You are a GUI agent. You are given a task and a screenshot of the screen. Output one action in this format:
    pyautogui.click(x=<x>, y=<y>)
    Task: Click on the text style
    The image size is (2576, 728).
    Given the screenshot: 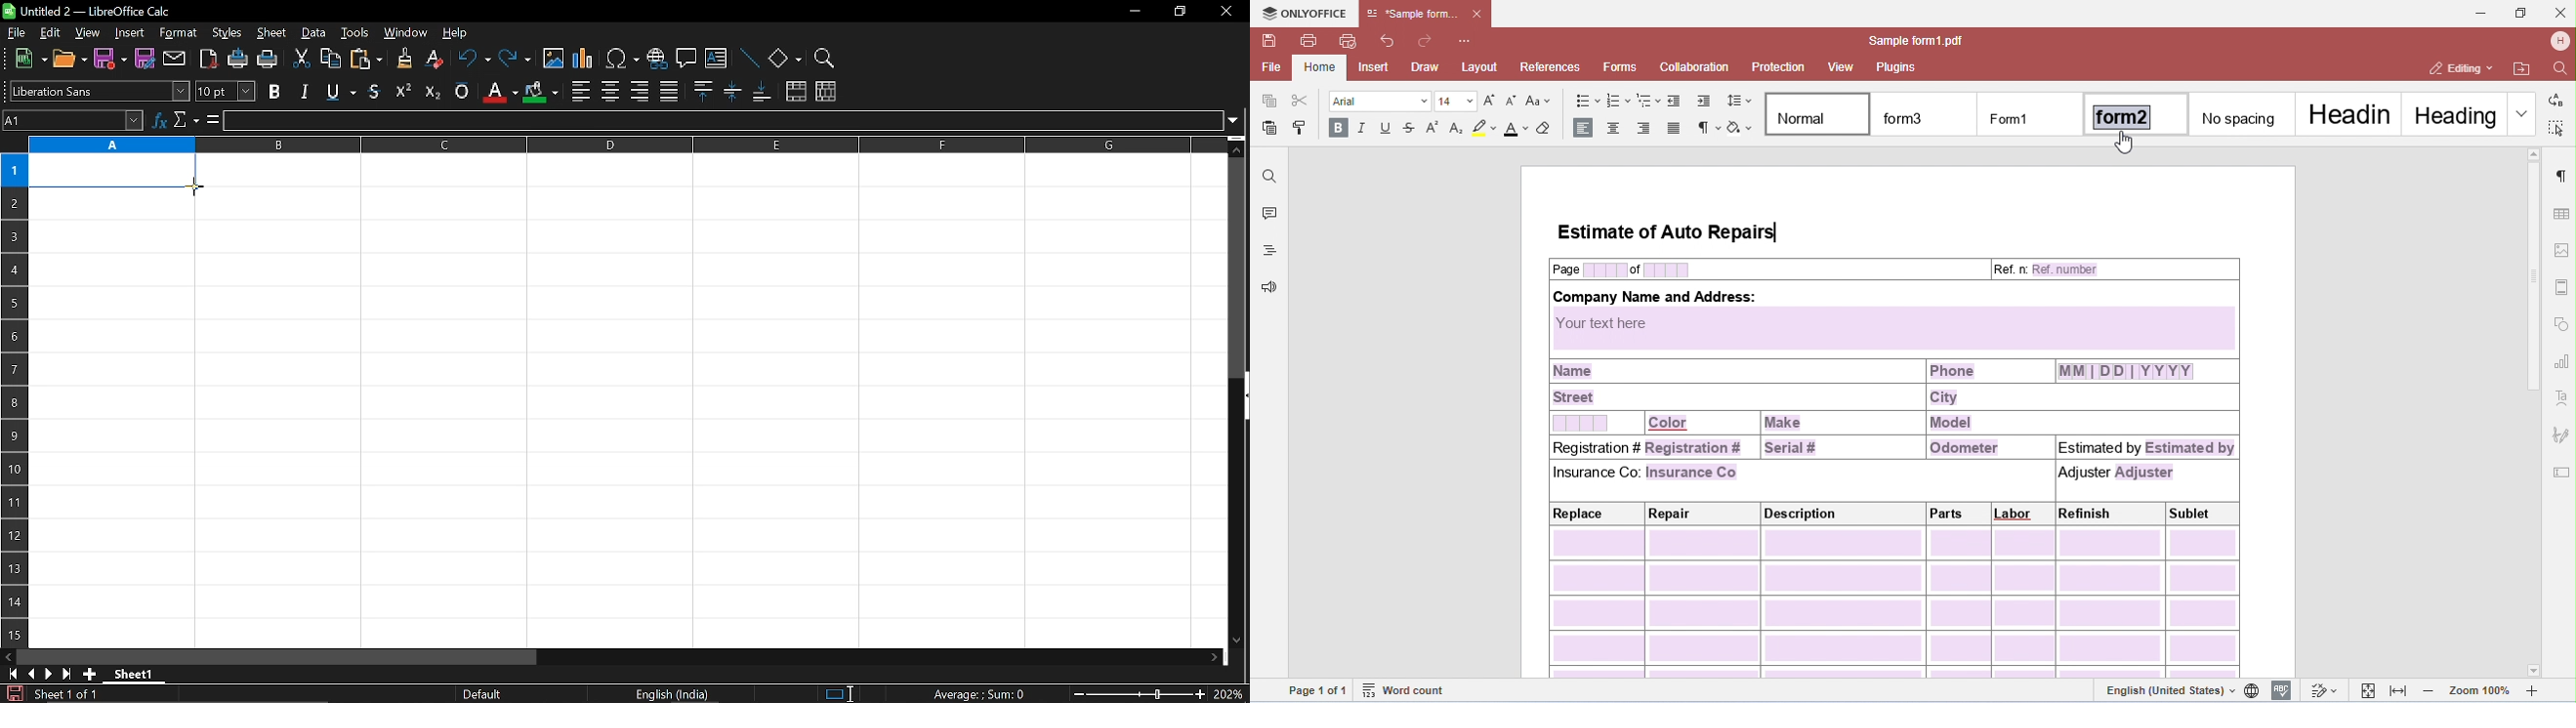 What is the action you would take?
    pyautogui.click(x=101, y=92)
    